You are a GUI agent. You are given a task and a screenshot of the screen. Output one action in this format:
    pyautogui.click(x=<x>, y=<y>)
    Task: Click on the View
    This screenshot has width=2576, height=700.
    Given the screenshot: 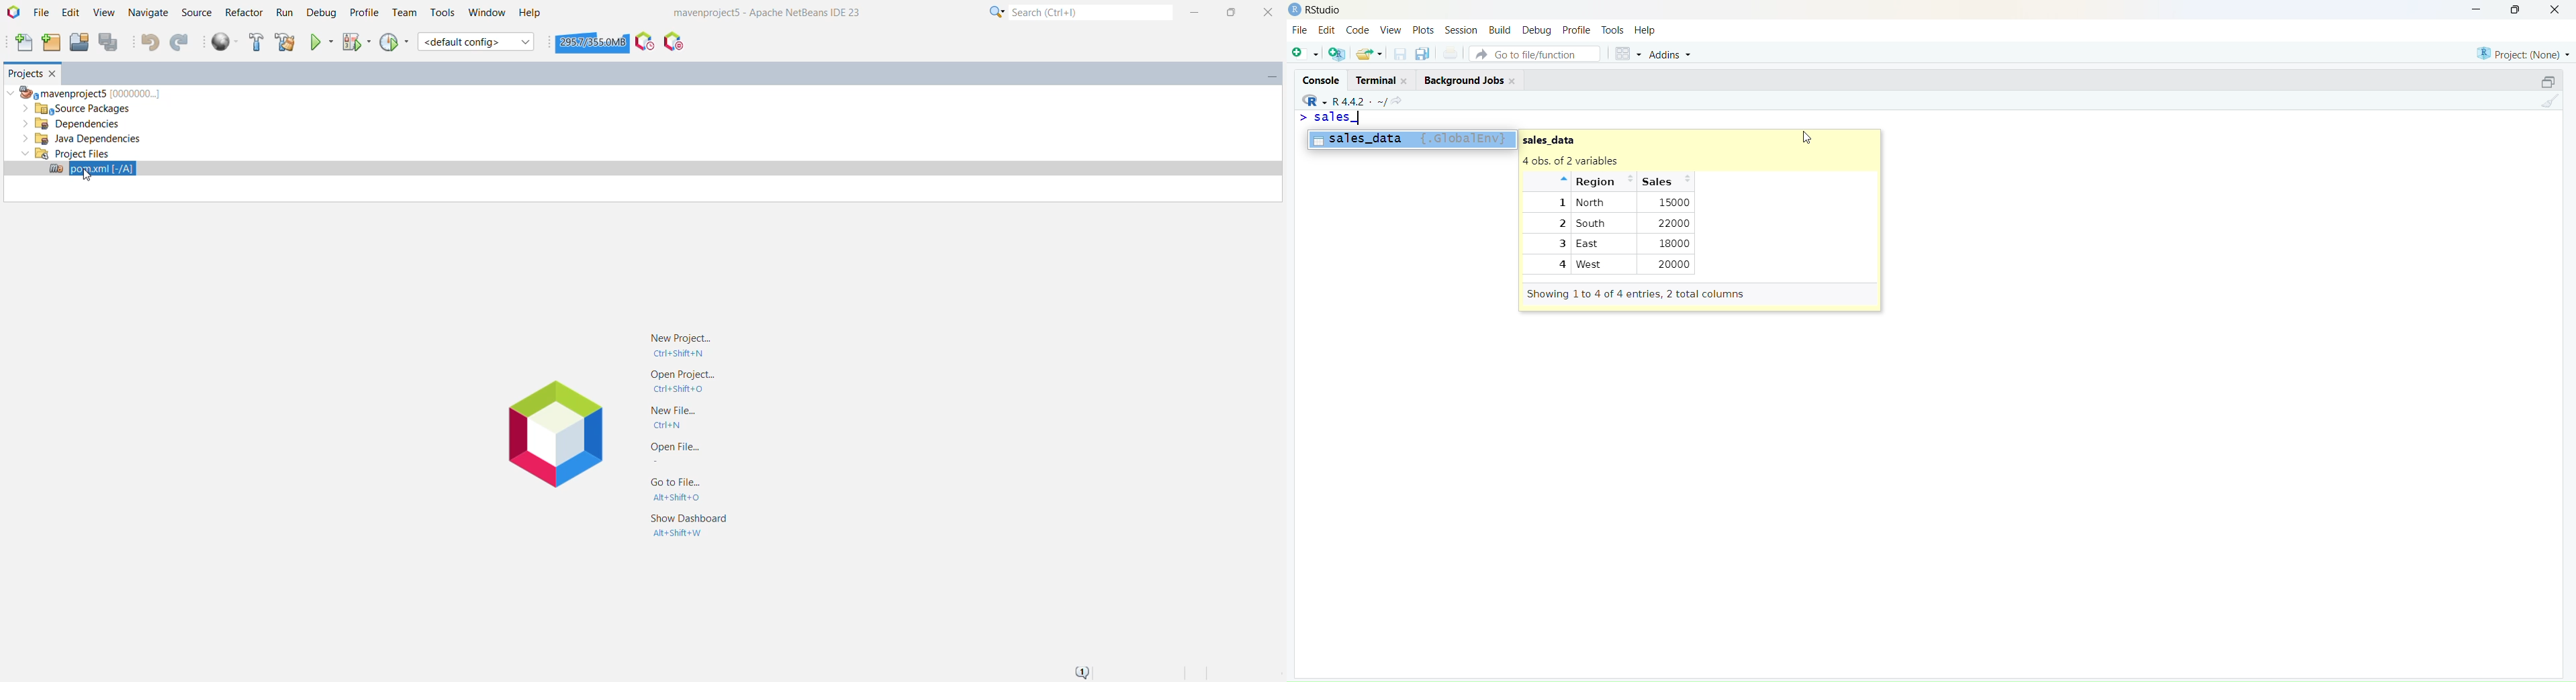 What is the action you would take?
    pyautogui.click(x=1393, y=31)
    